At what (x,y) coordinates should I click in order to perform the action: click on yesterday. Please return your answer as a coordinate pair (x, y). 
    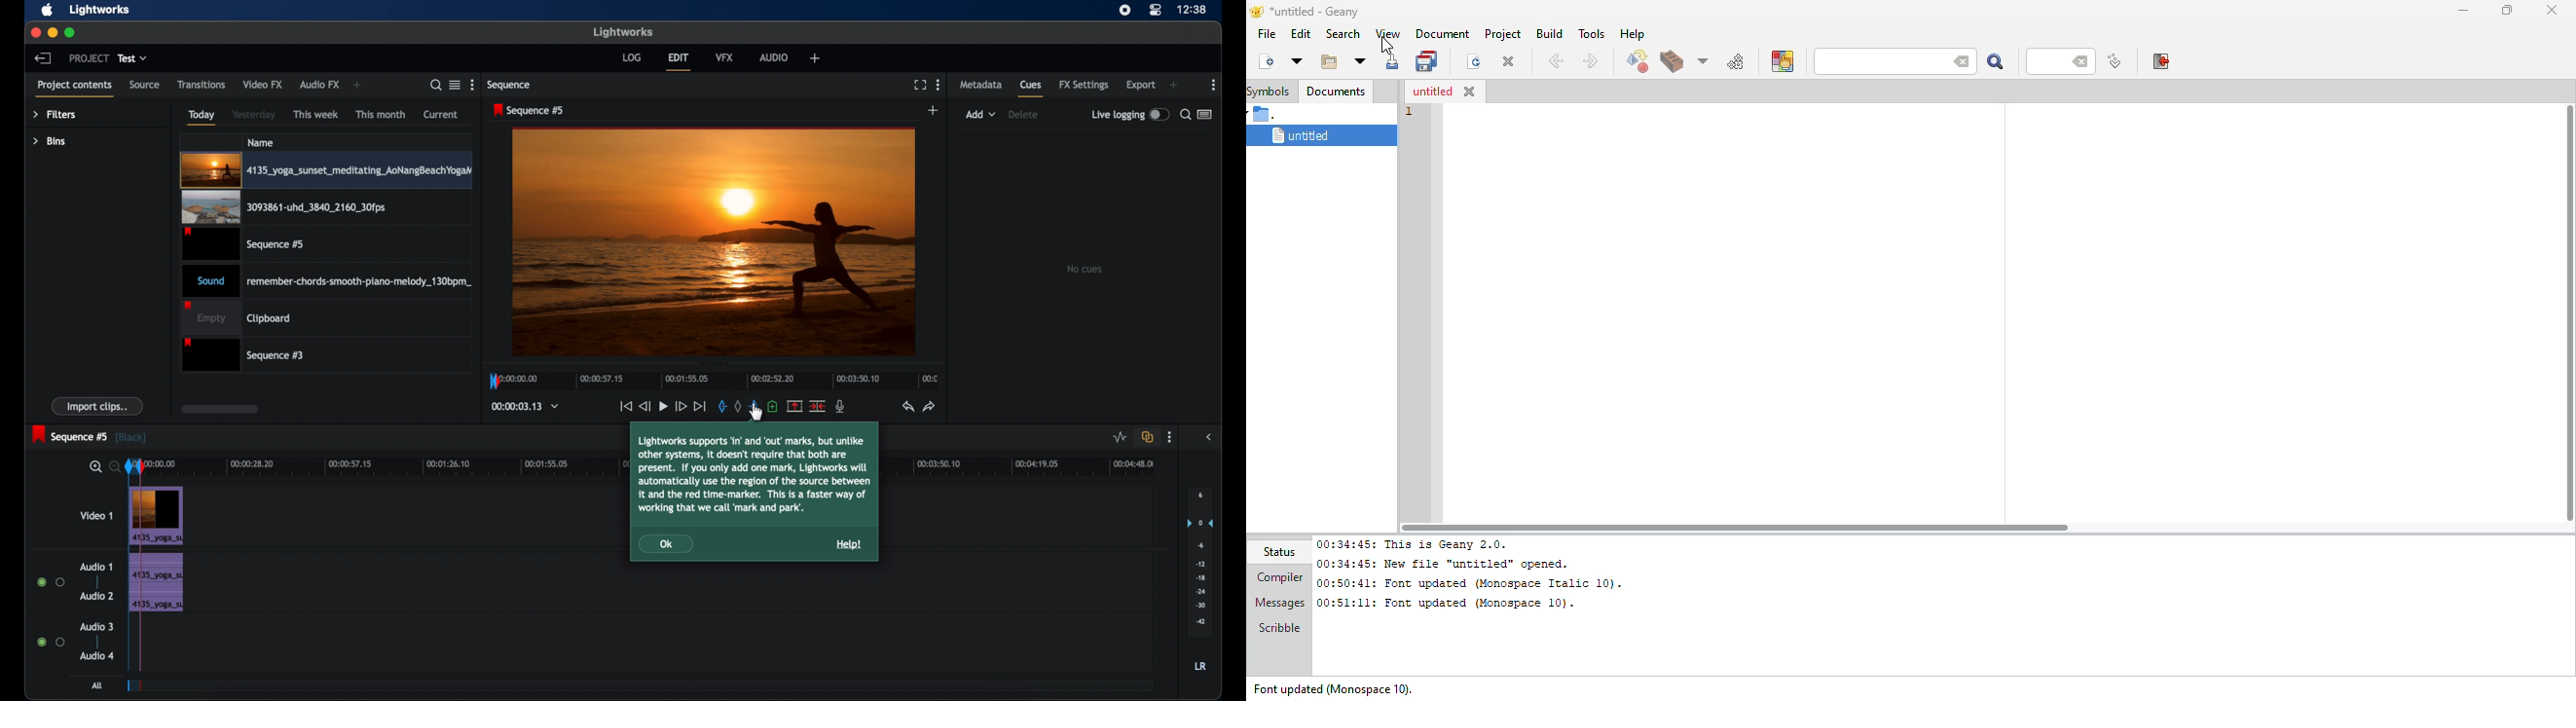
    Looking at the image, I should click on (254, 114).